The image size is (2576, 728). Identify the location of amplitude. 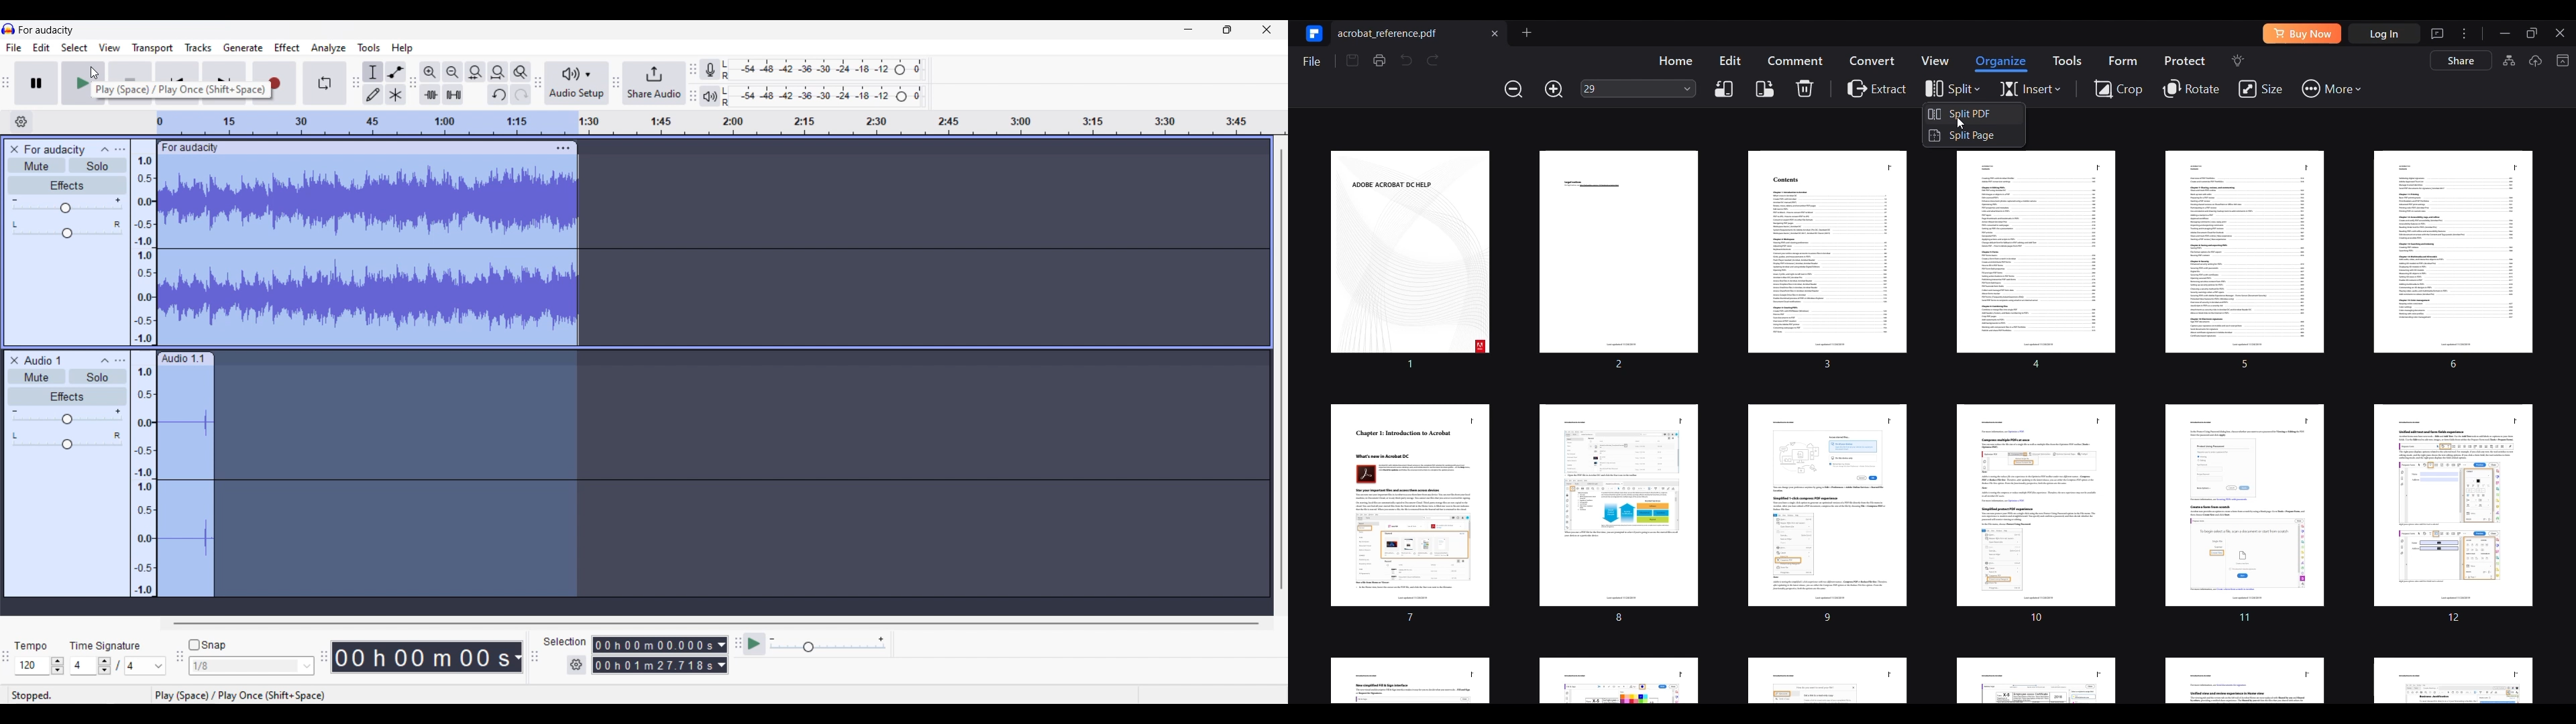
(143, 473).